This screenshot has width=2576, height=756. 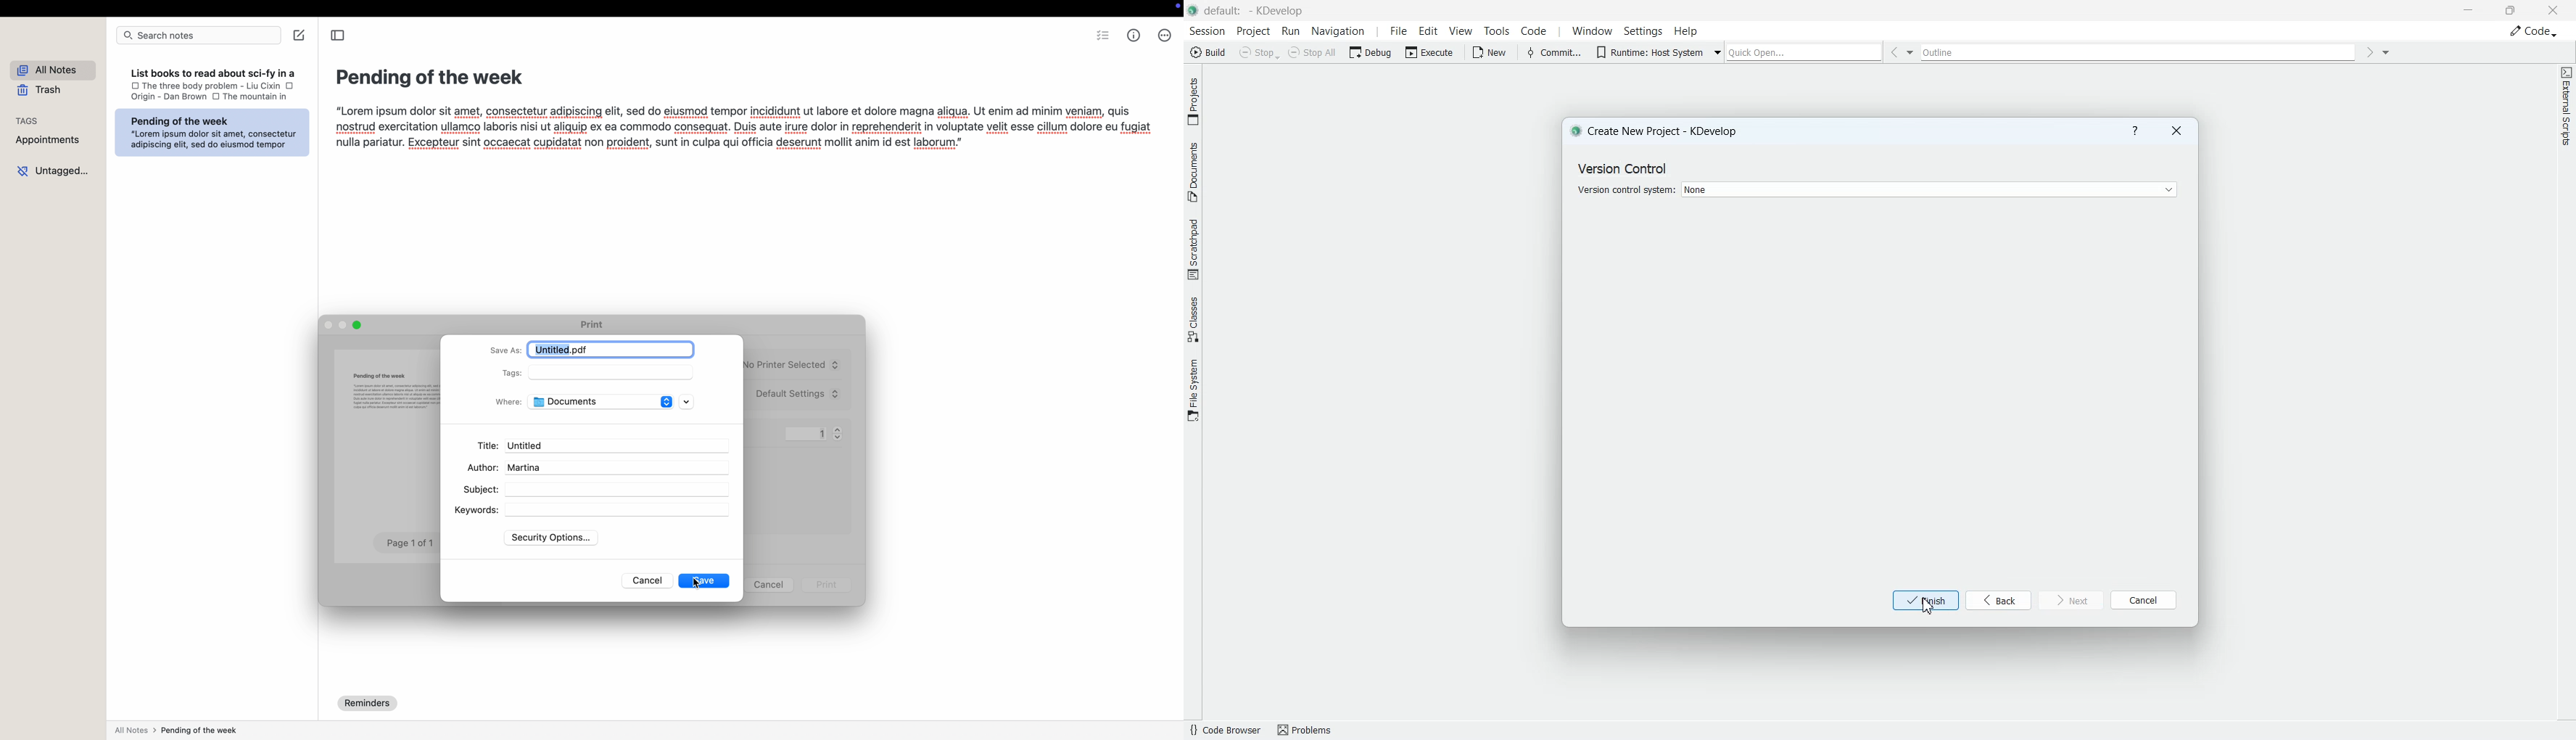 I want to click on Help, so click(x=2135, y=131).